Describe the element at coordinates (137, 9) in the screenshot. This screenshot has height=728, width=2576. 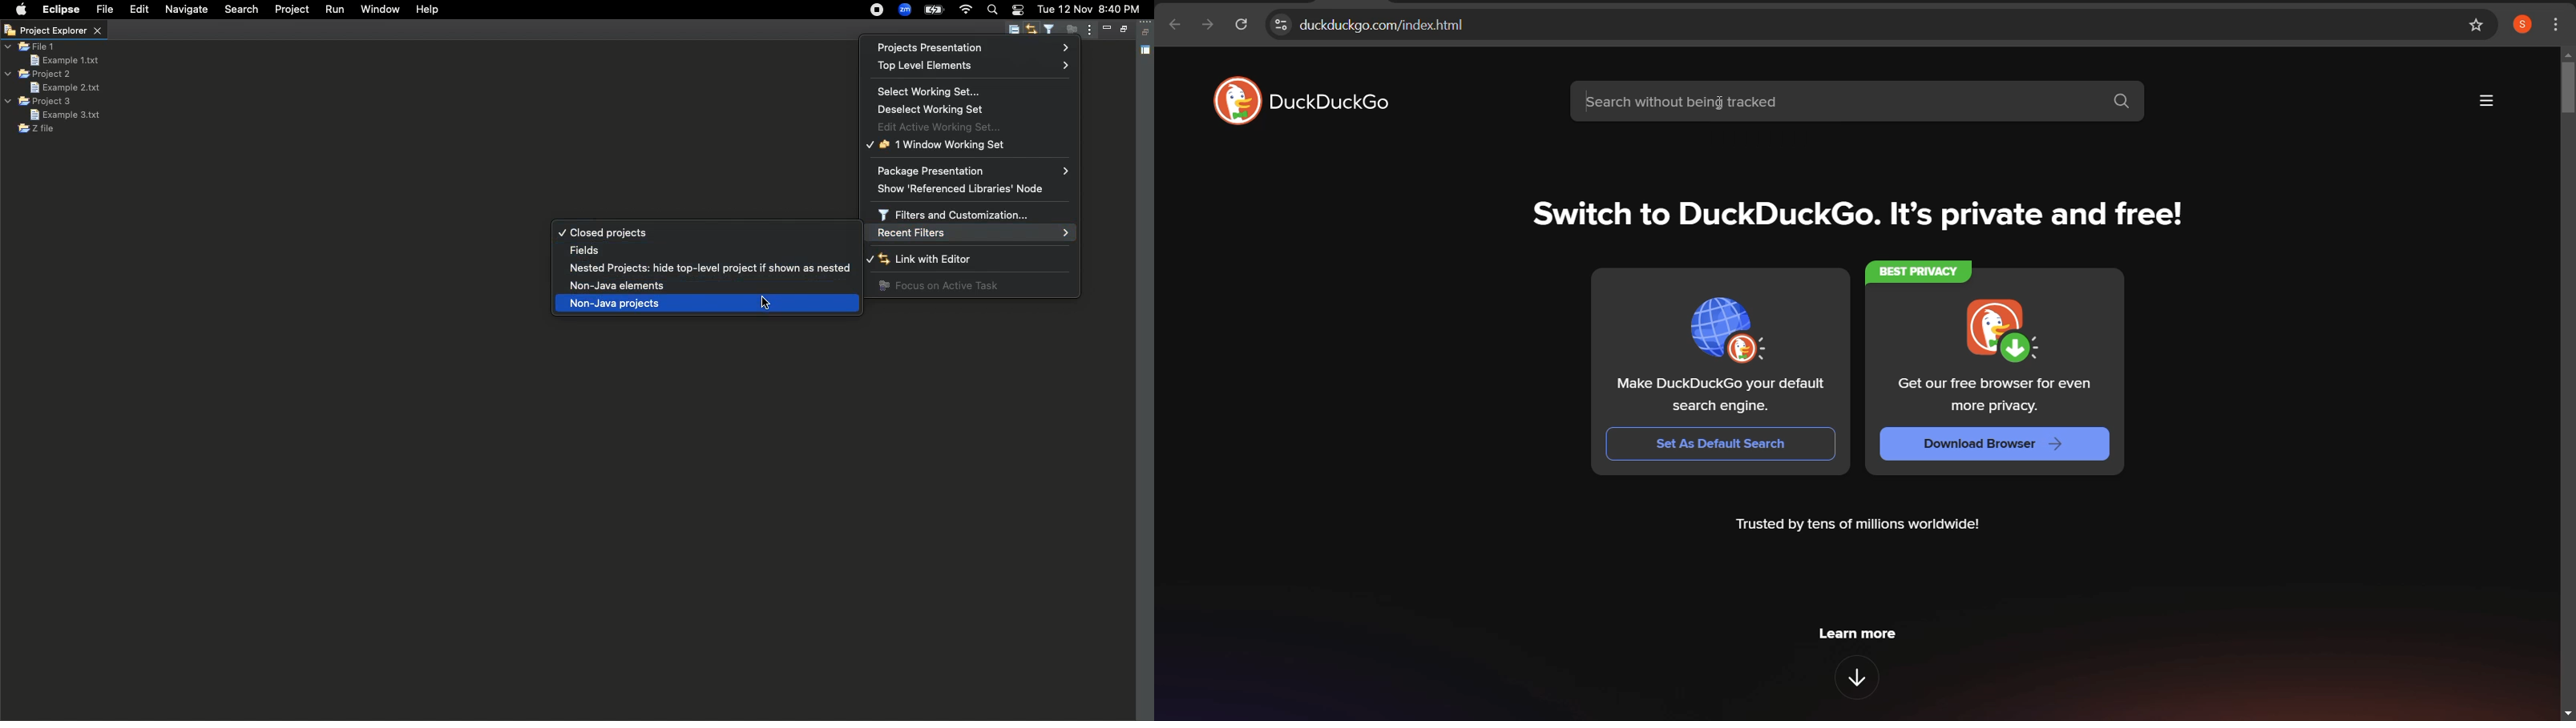
I see `Edit` at that location.